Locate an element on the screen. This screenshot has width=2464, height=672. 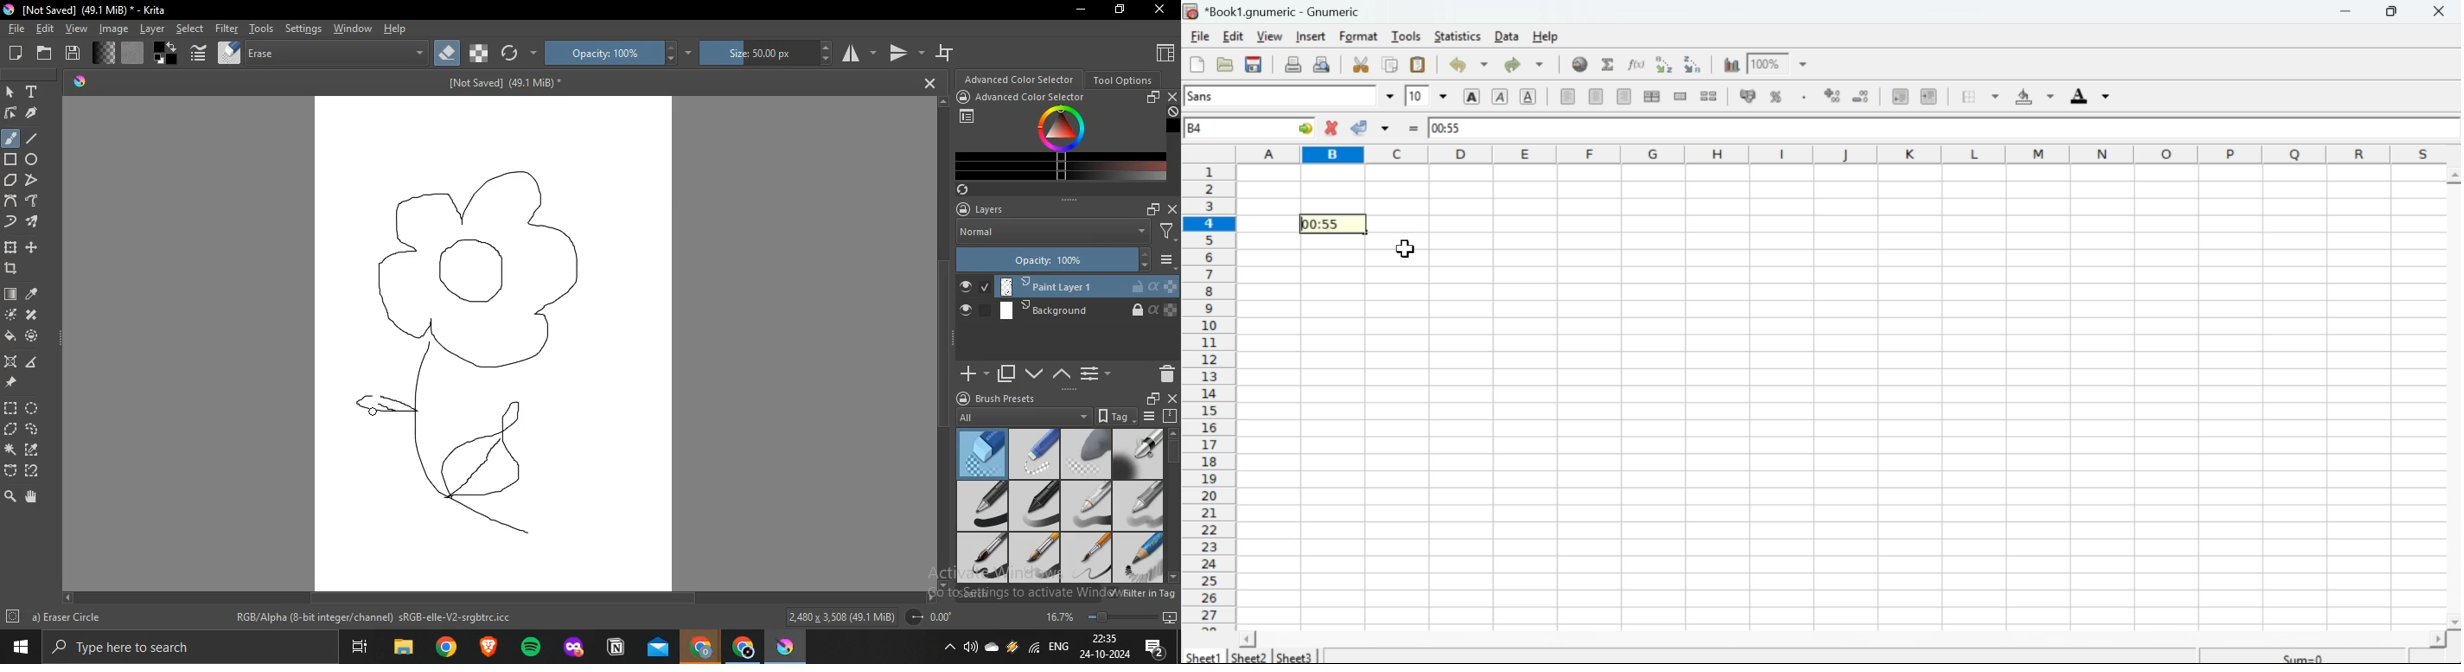
floater window is located at coordinates (1152, 399).